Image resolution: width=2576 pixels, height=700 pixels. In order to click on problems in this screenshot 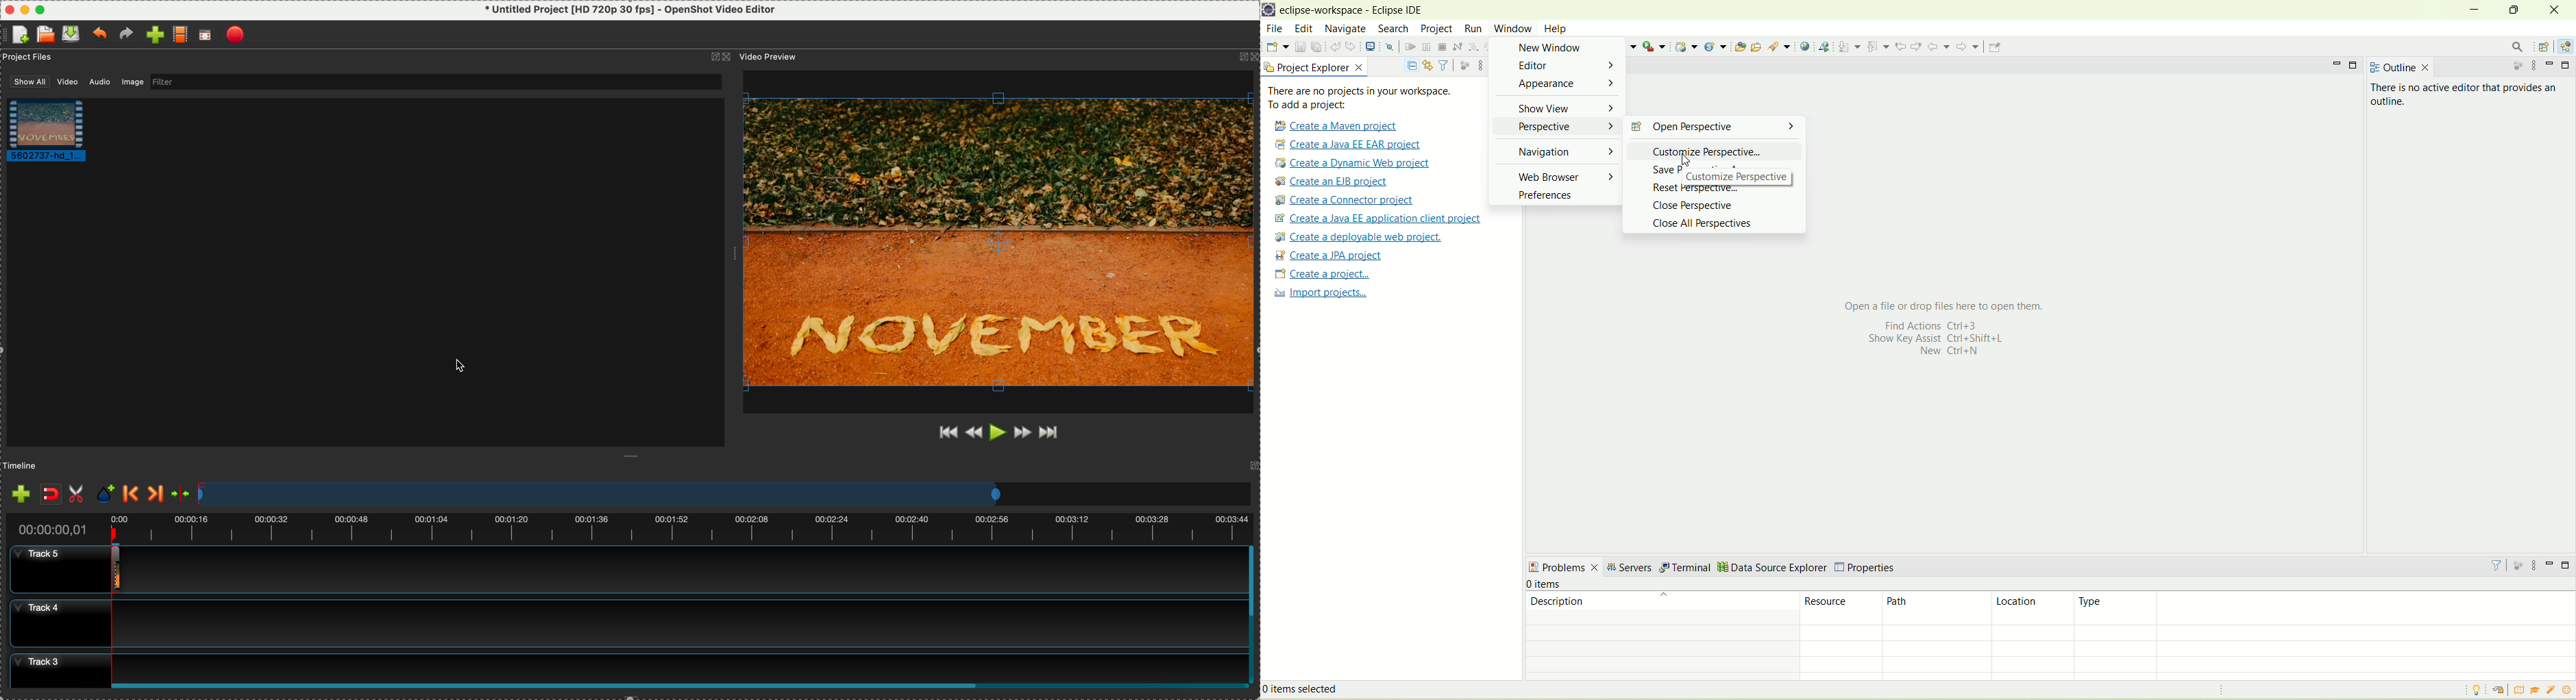, I will do `click(1563, 568)`.